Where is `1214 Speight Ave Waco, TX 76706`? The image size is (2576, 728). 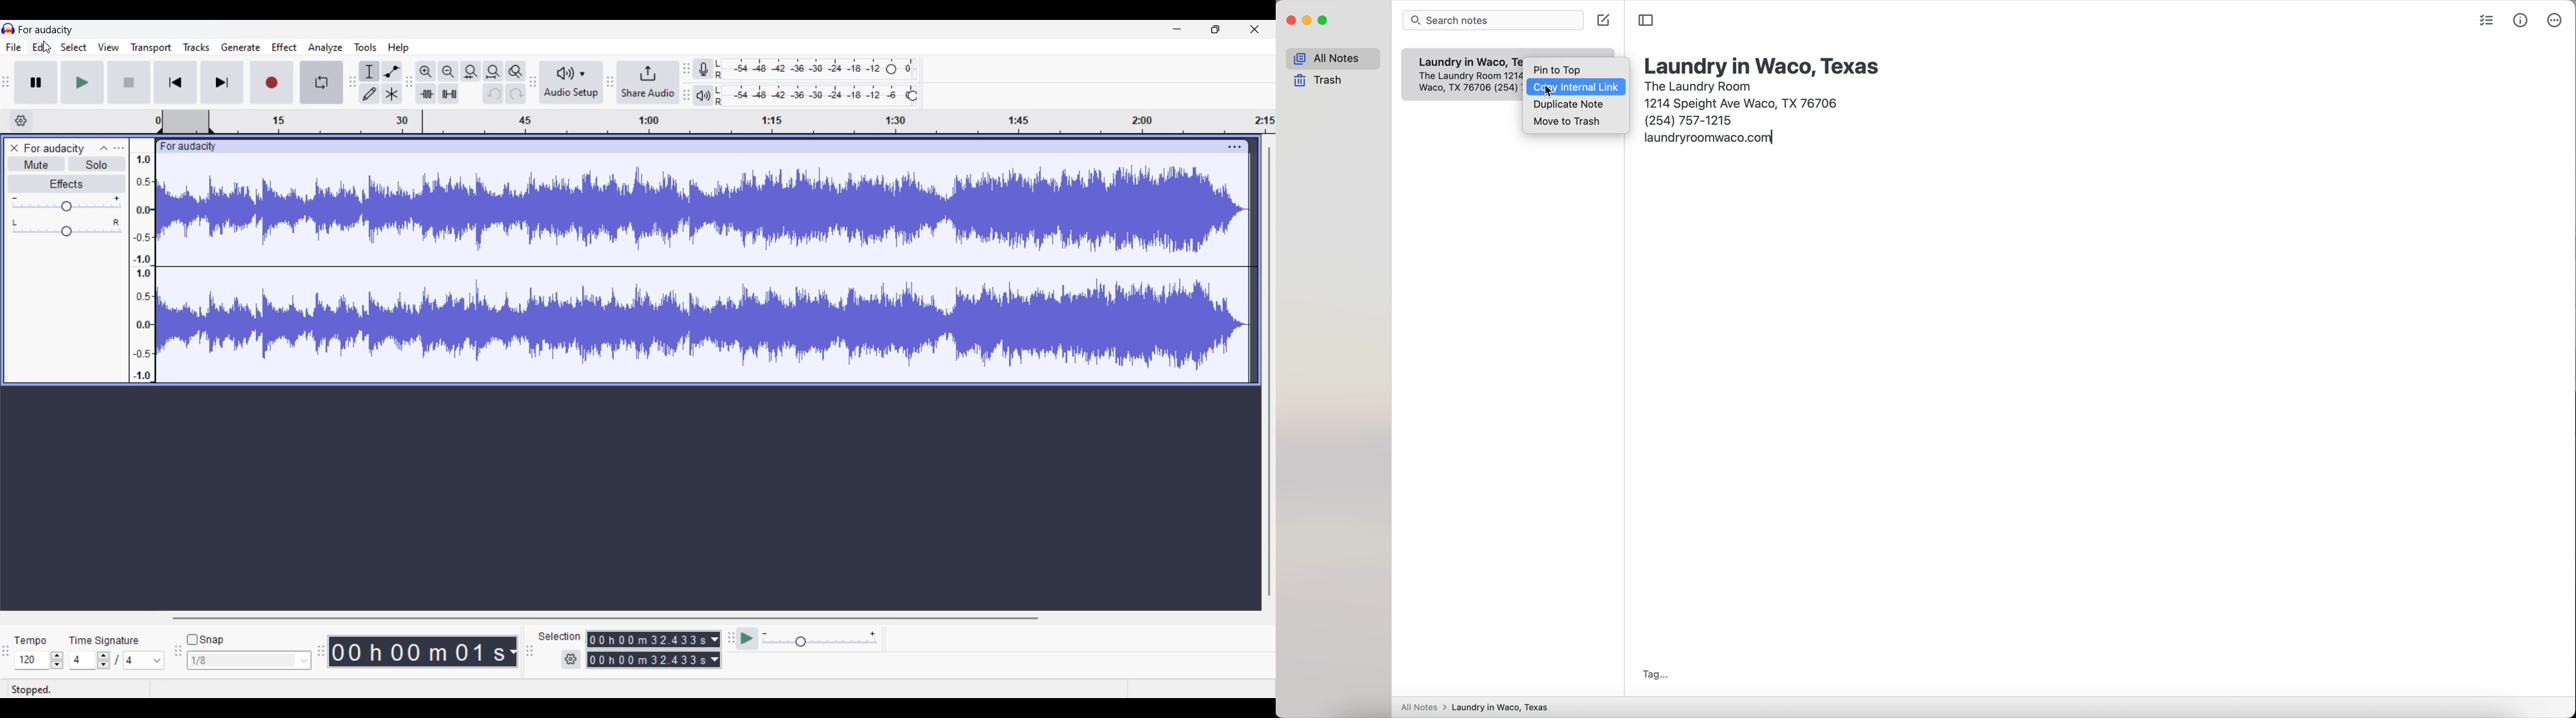 1214 Speight Ave Waco, TX 76706 is located at coordinates (1744, 101).